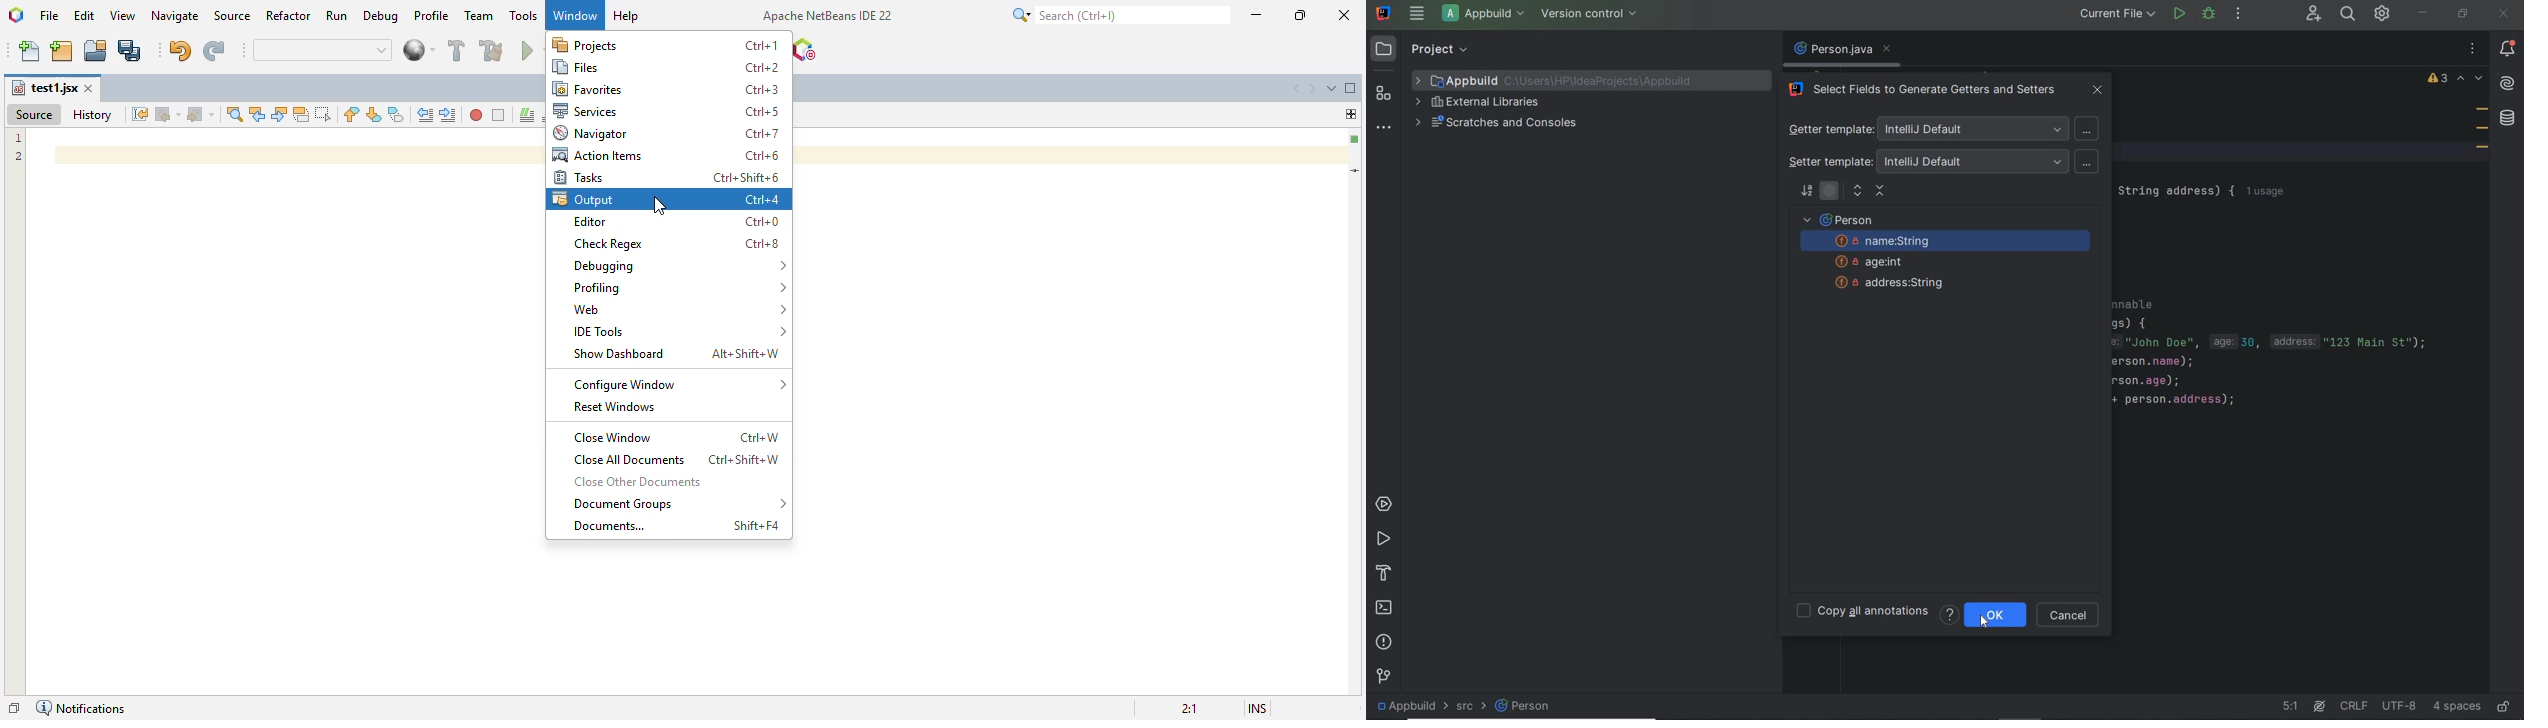  Describe the element at coordinates (19, 148) in the screenshot. I see `line numbers` at that location.